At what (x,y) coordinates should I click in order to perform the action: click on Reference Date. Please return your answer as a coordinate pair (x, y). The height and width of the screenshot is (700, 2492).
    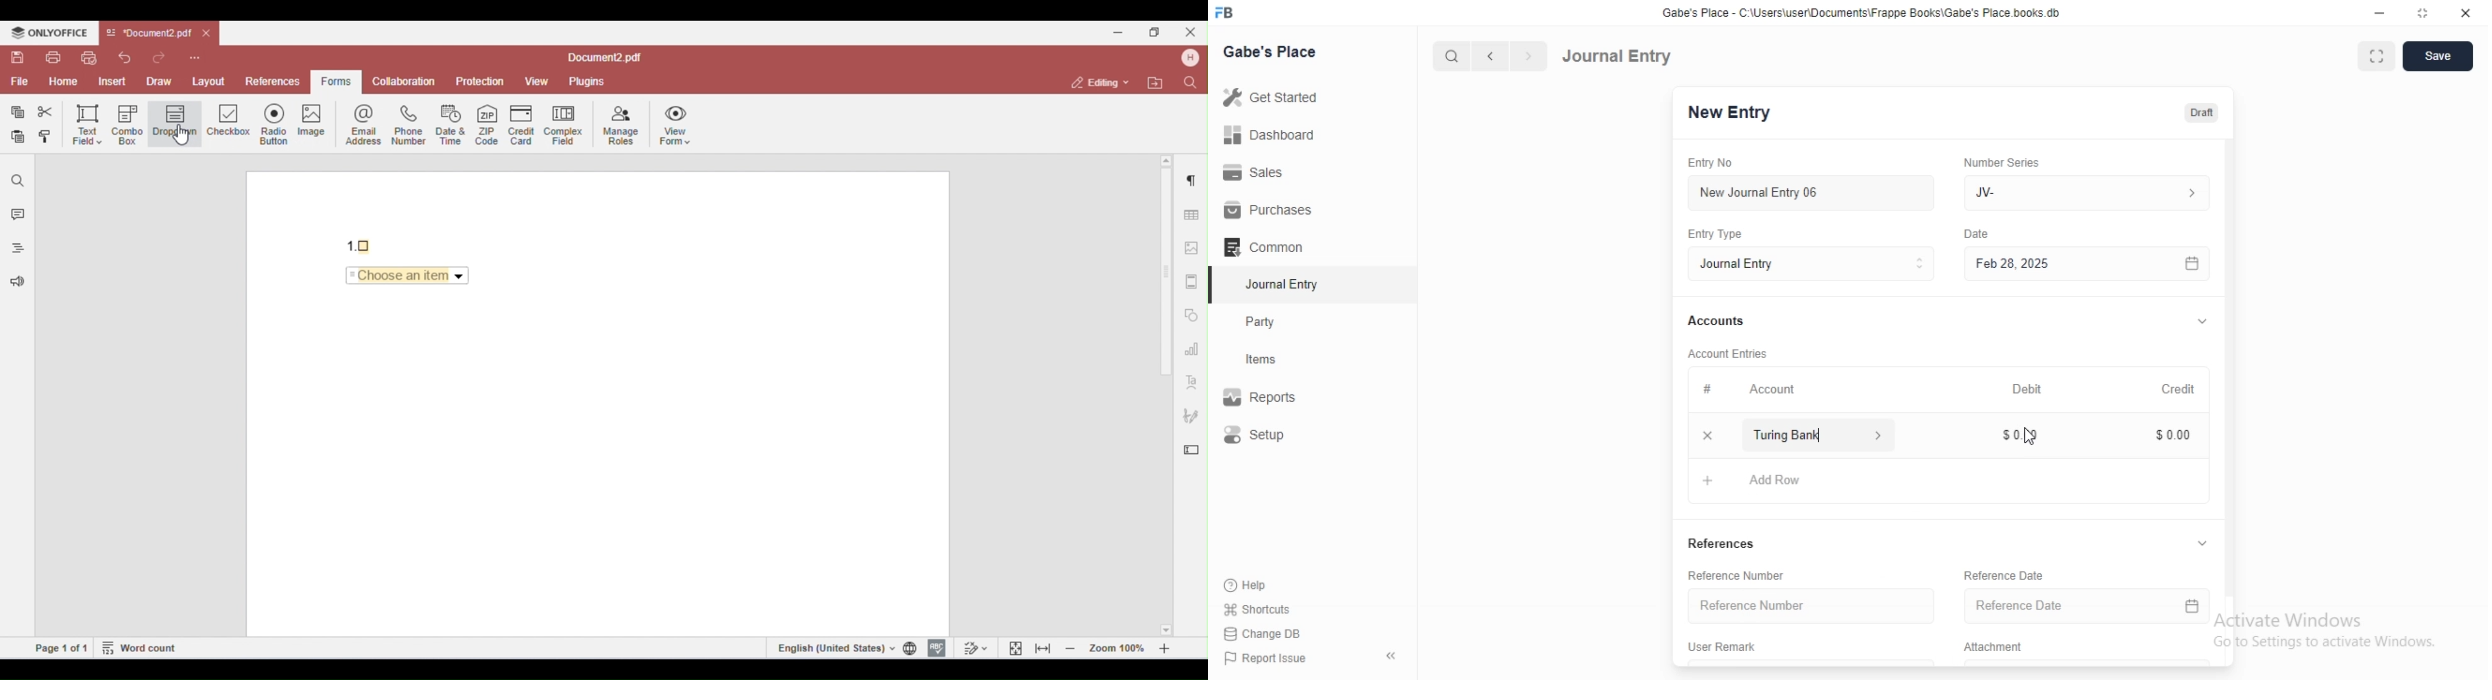
    Looking at the image, I should click on (2014, 574).